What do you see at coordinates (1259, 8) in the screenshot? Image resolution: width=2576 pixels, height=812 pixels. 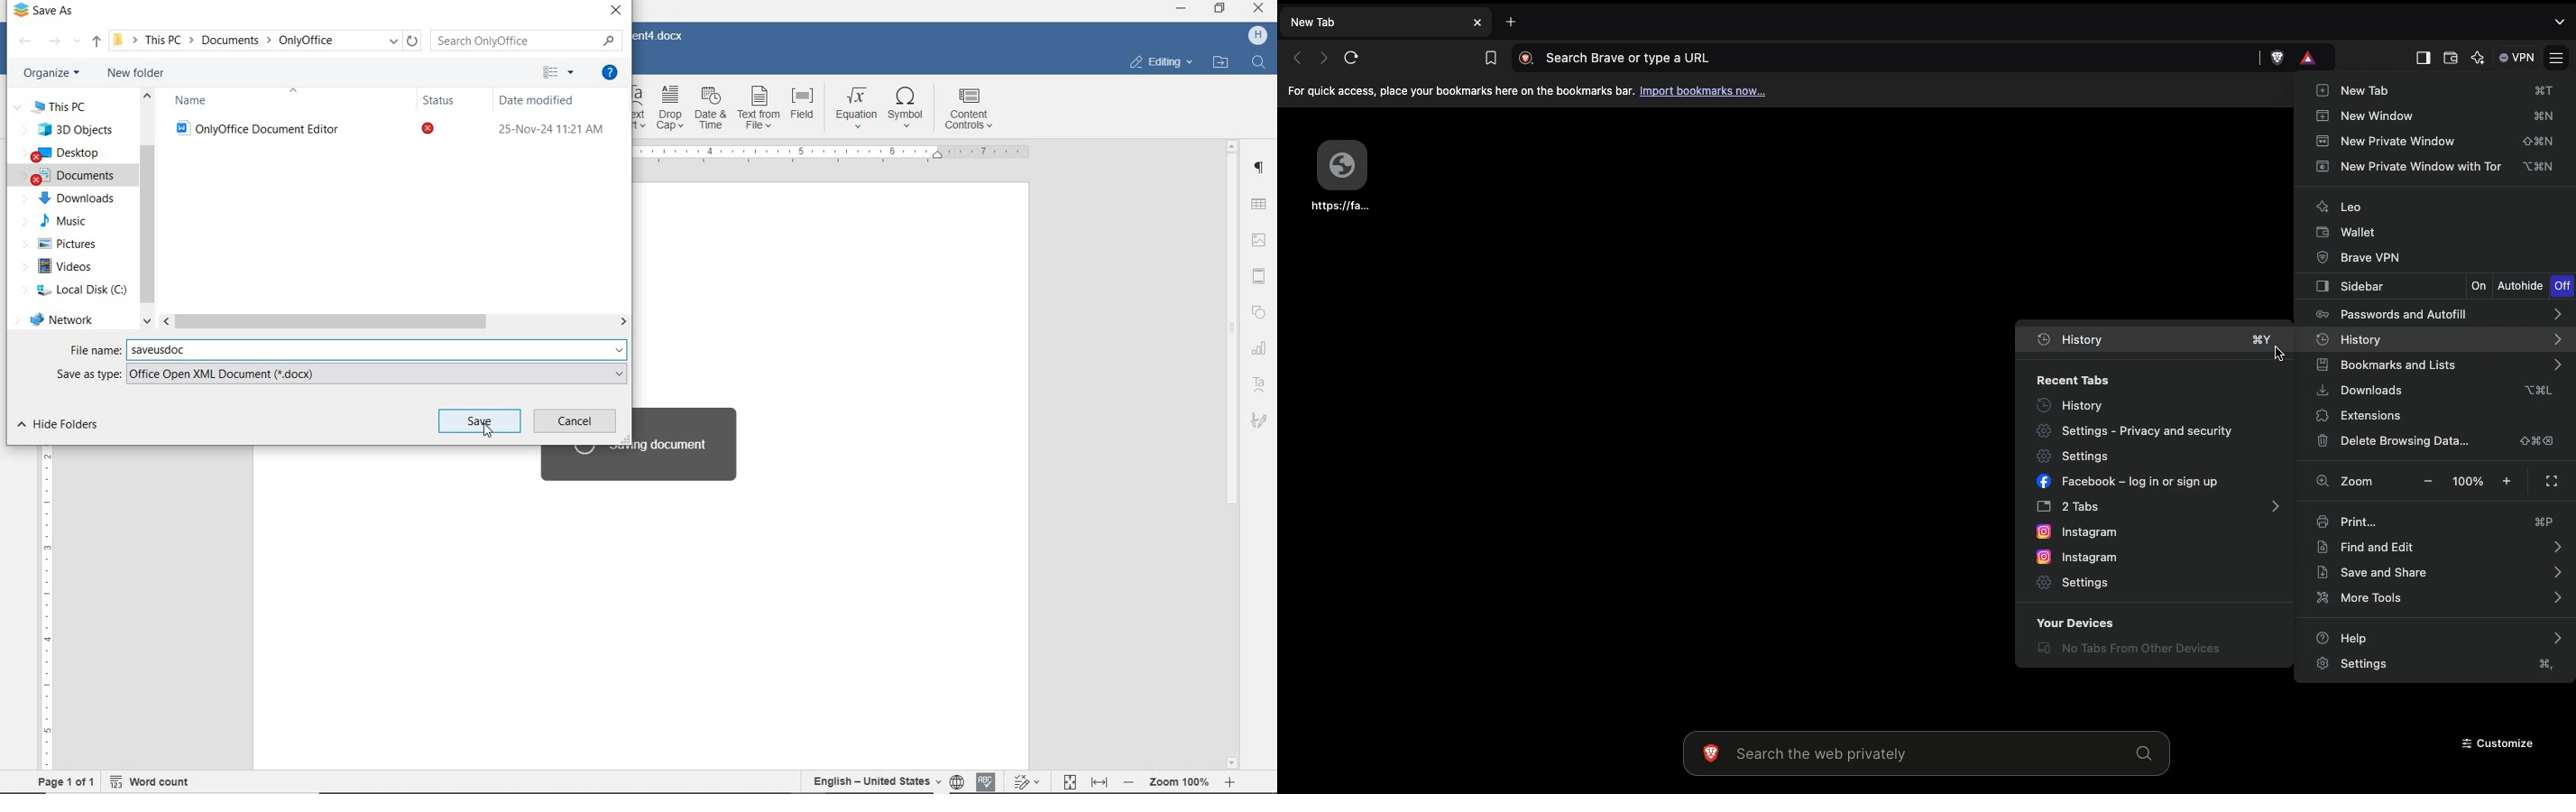 I see `CLOSE` at bounding box center [1259, 8].